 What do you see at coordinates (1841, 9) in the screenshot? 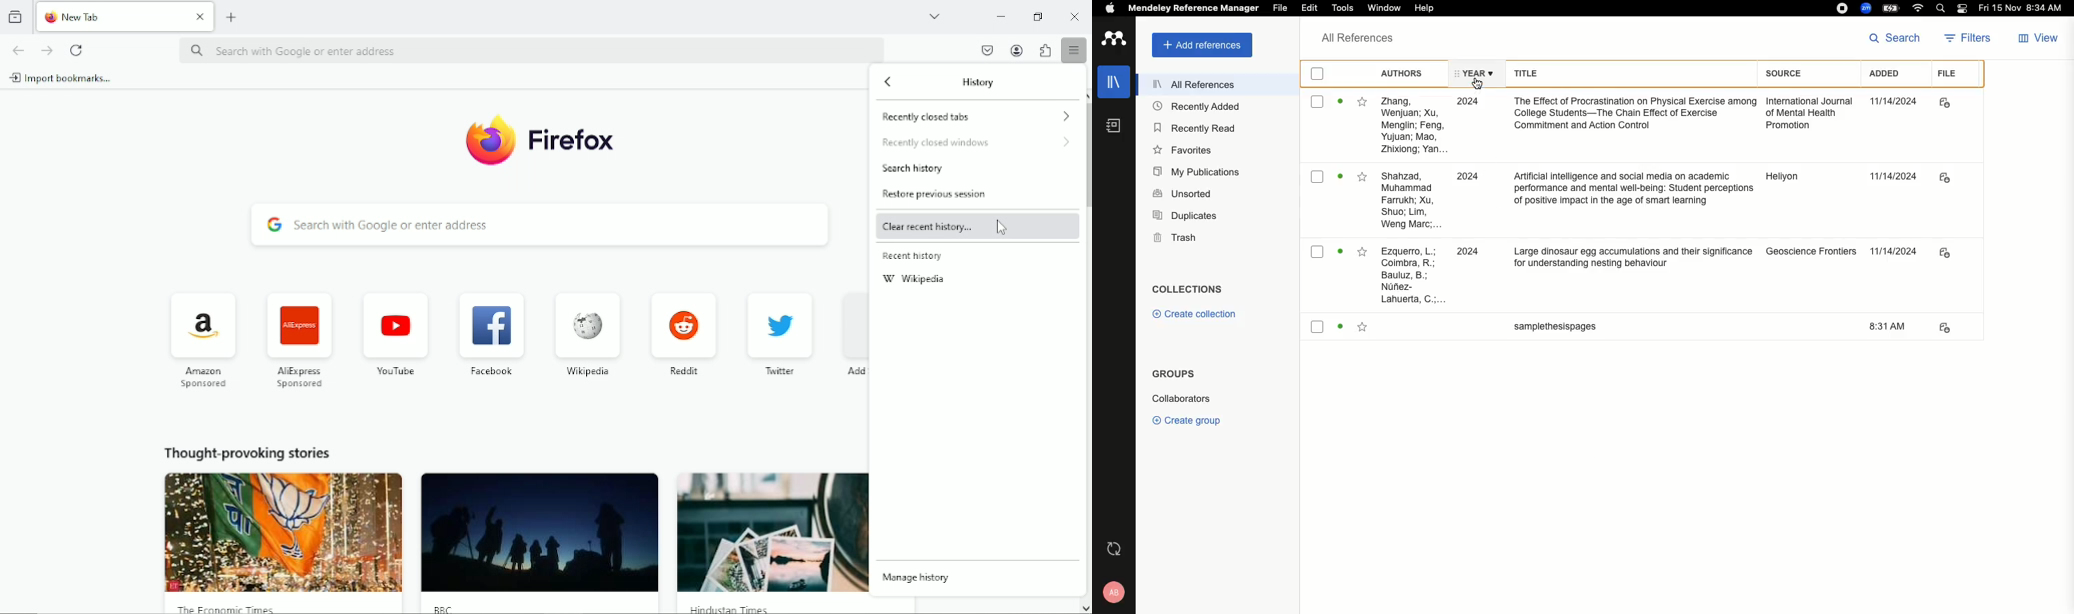
I see `Recording` at bounding box center [1841, 9].